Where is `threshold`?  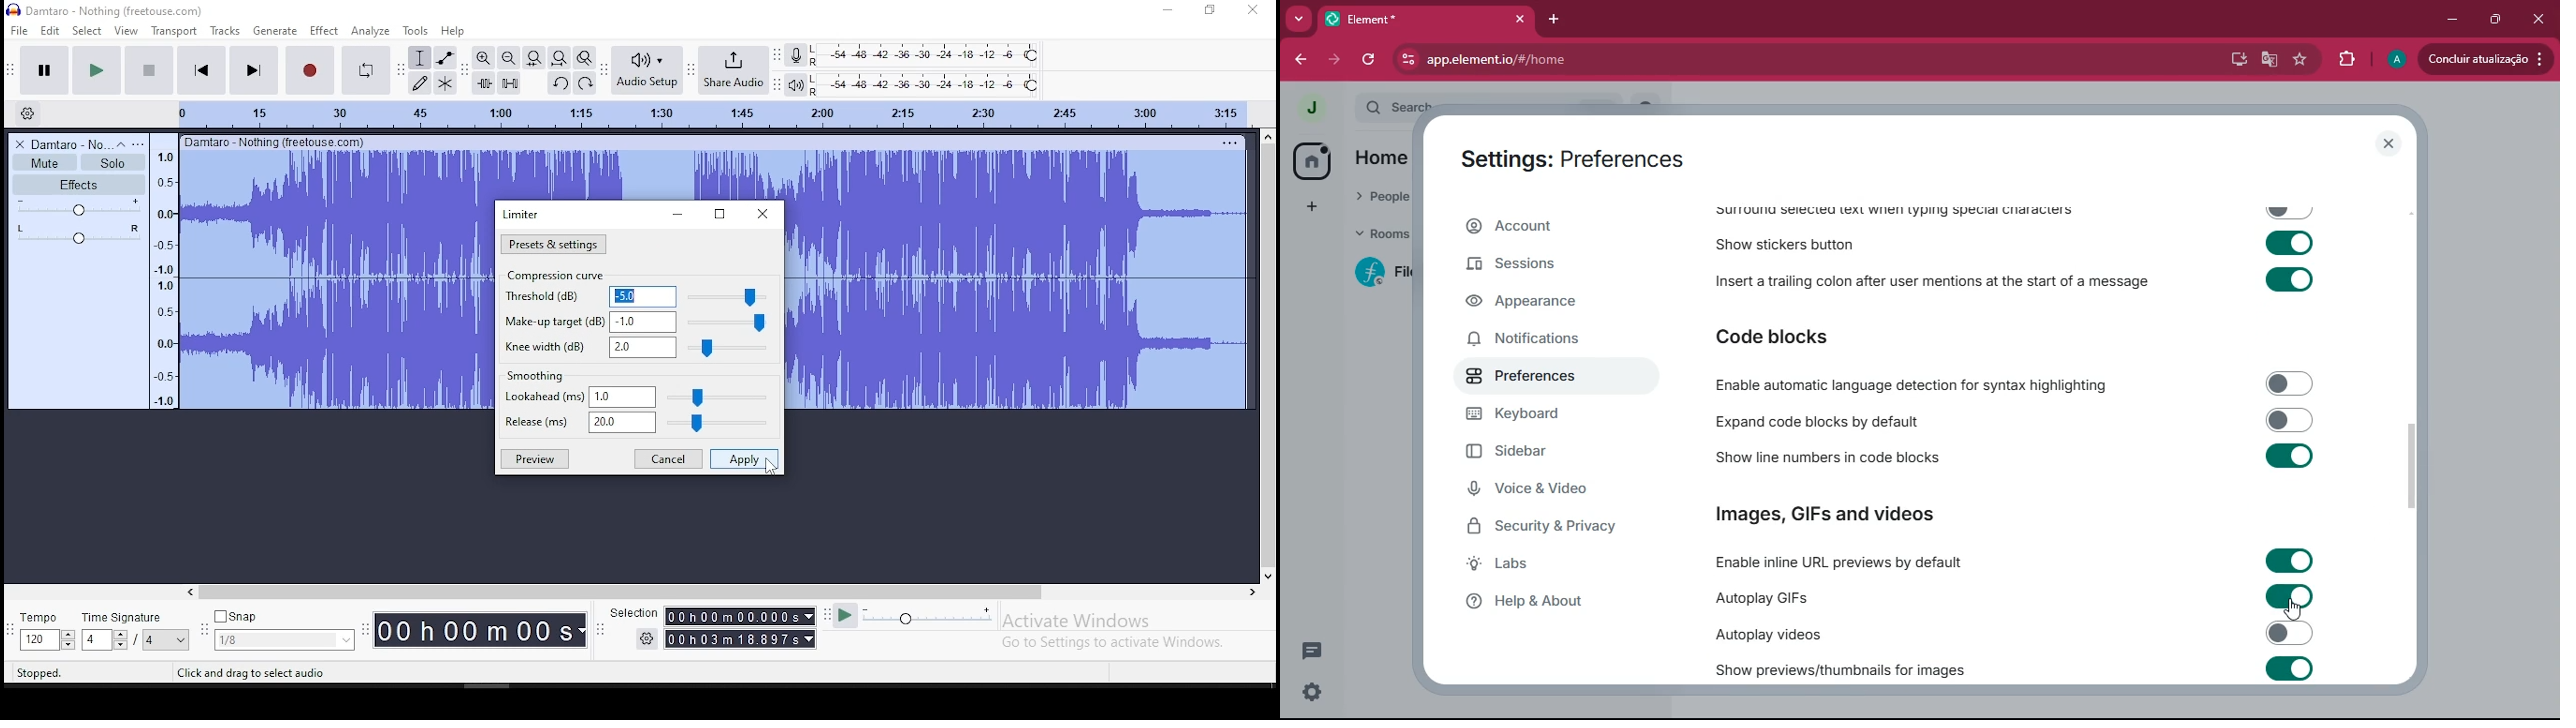
threshold is located at coordinates (637, 296).